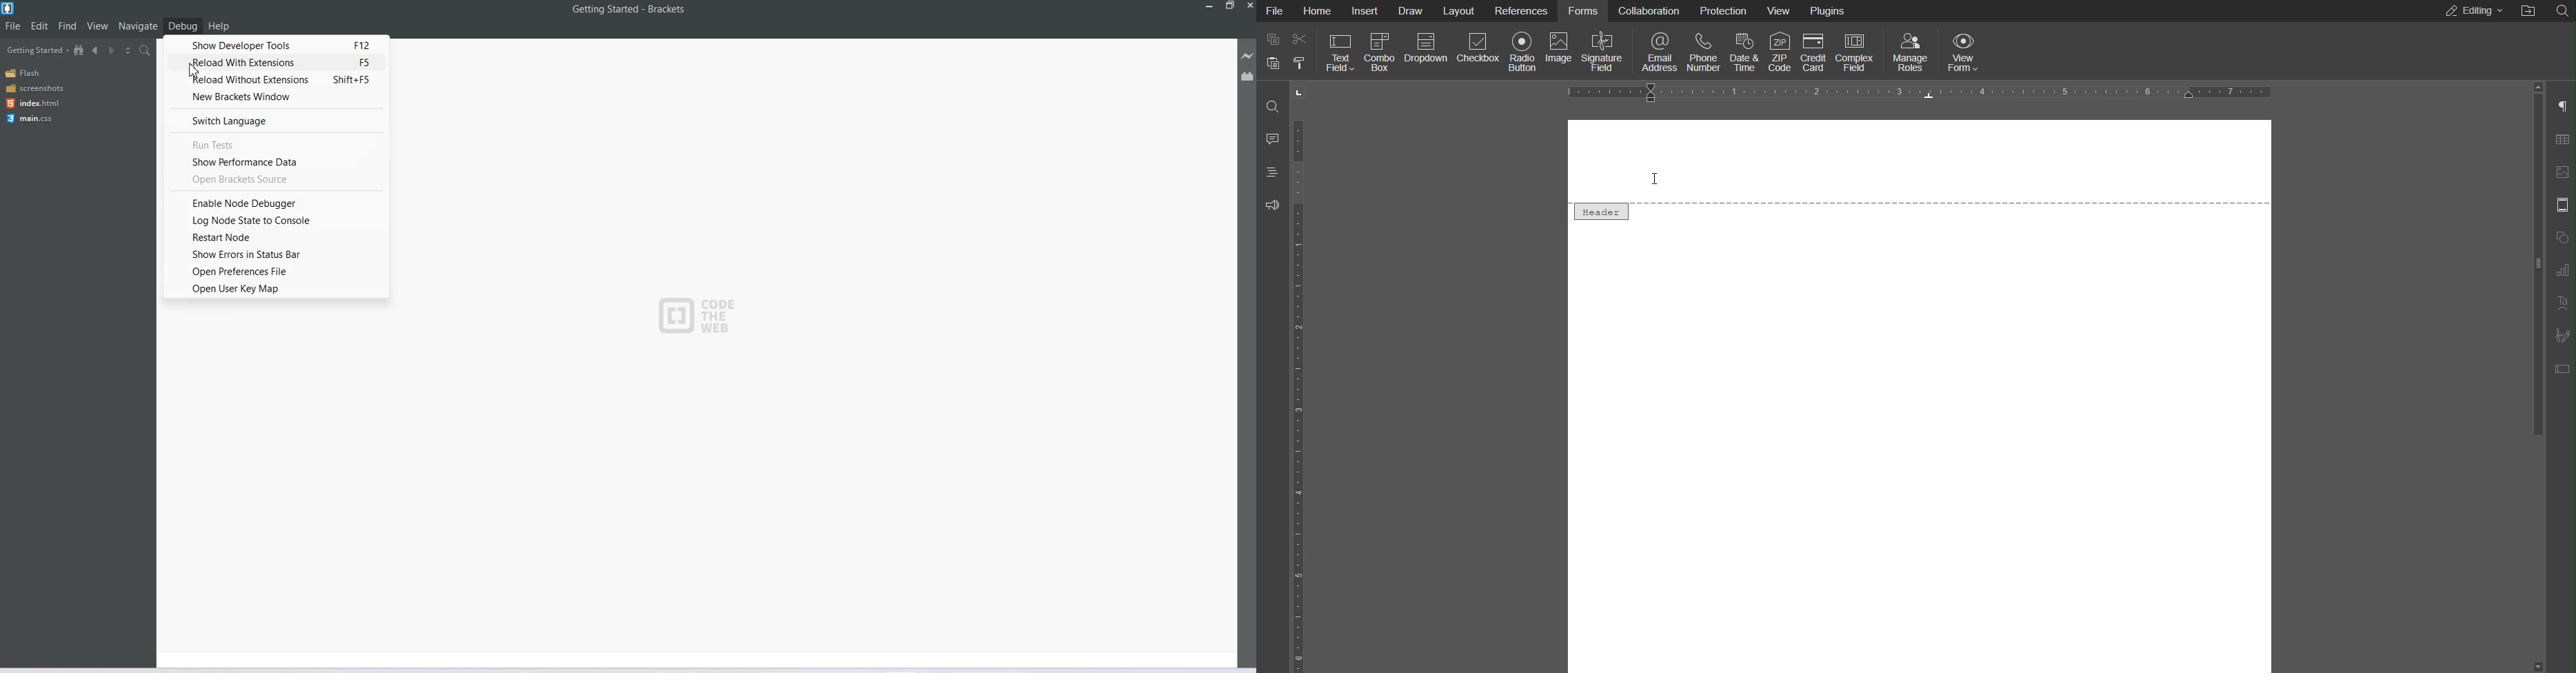 Image resolution: width=2576 pixels, height=700 pixels. I want to click on Navigate Backwards, so click(96, 50).